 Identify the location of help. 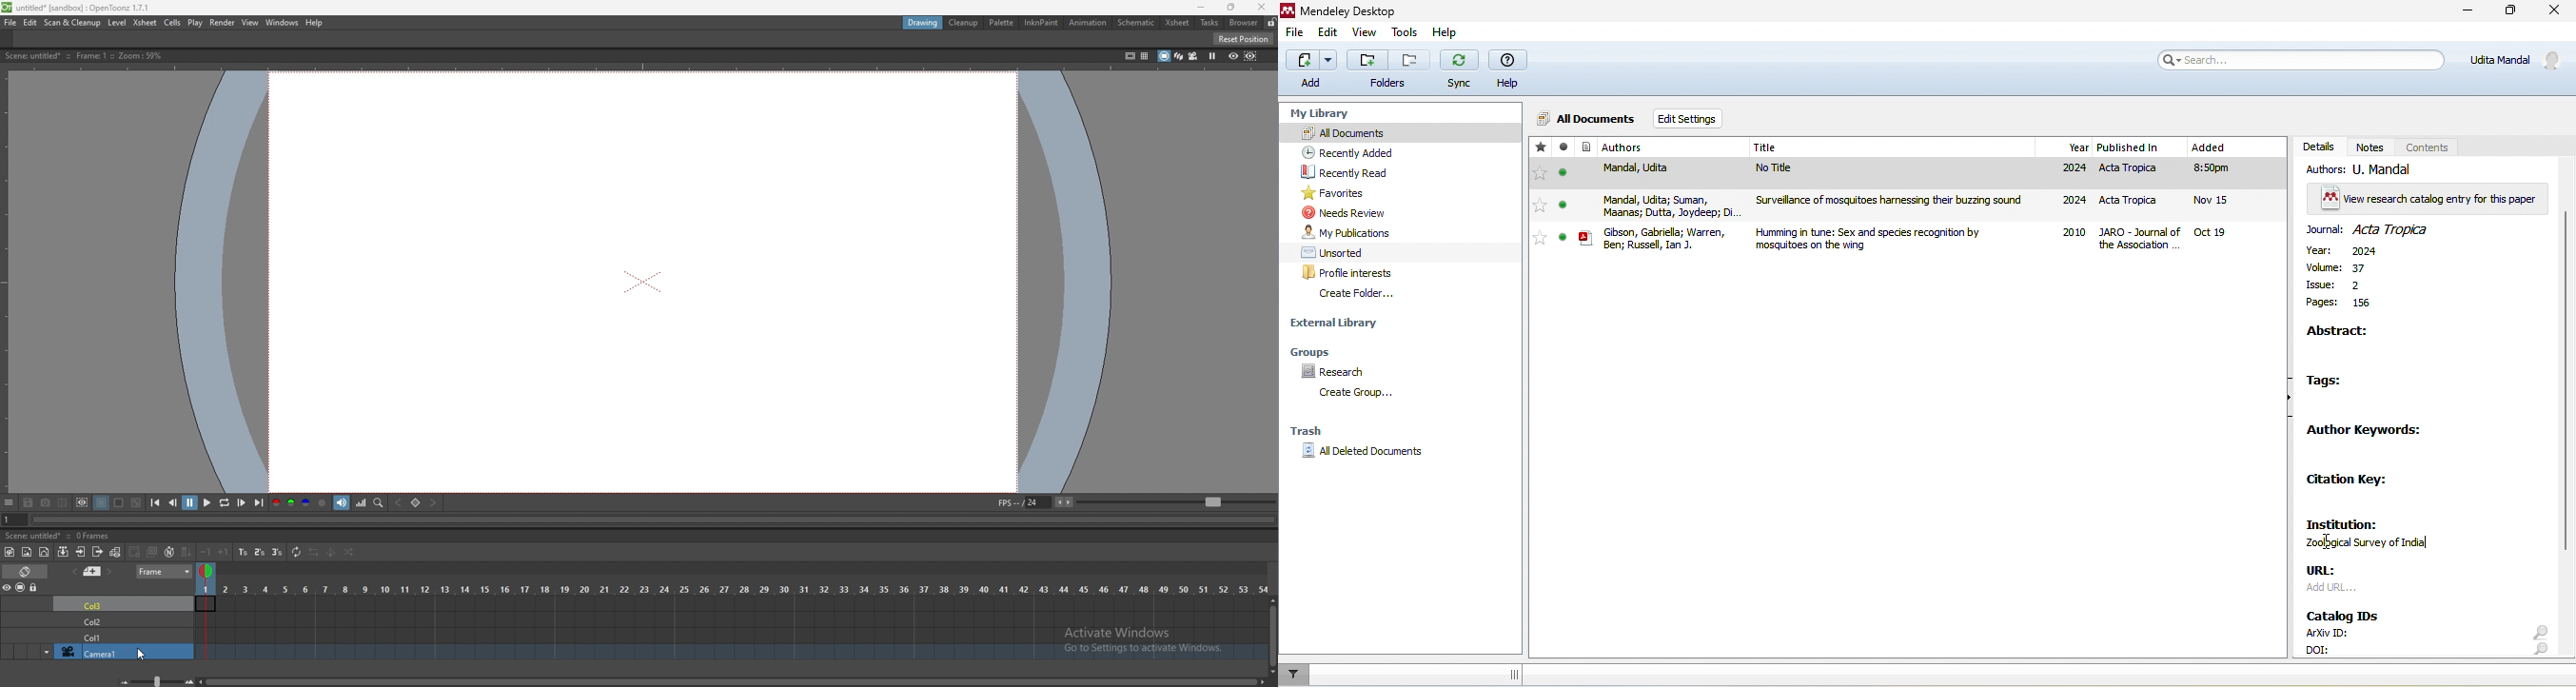
(1448, 33).